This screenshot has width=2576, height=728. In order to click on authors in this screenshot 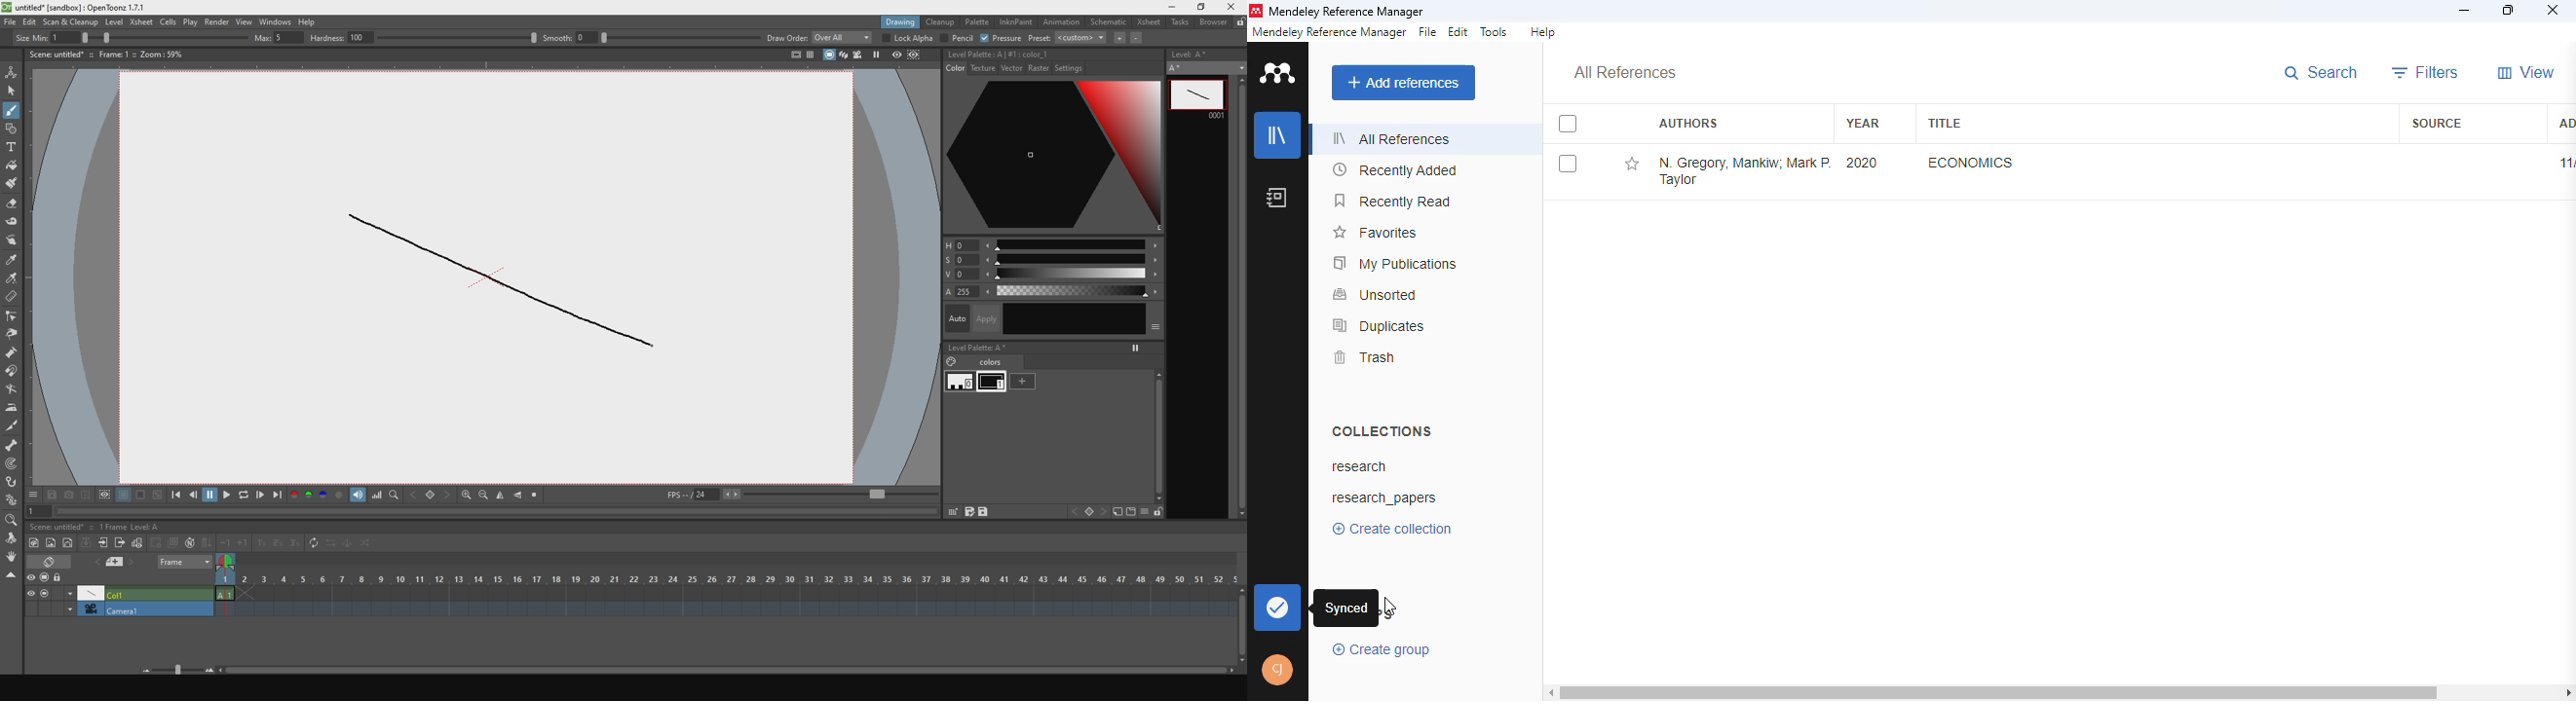, I will do `click(1689, 123)`.